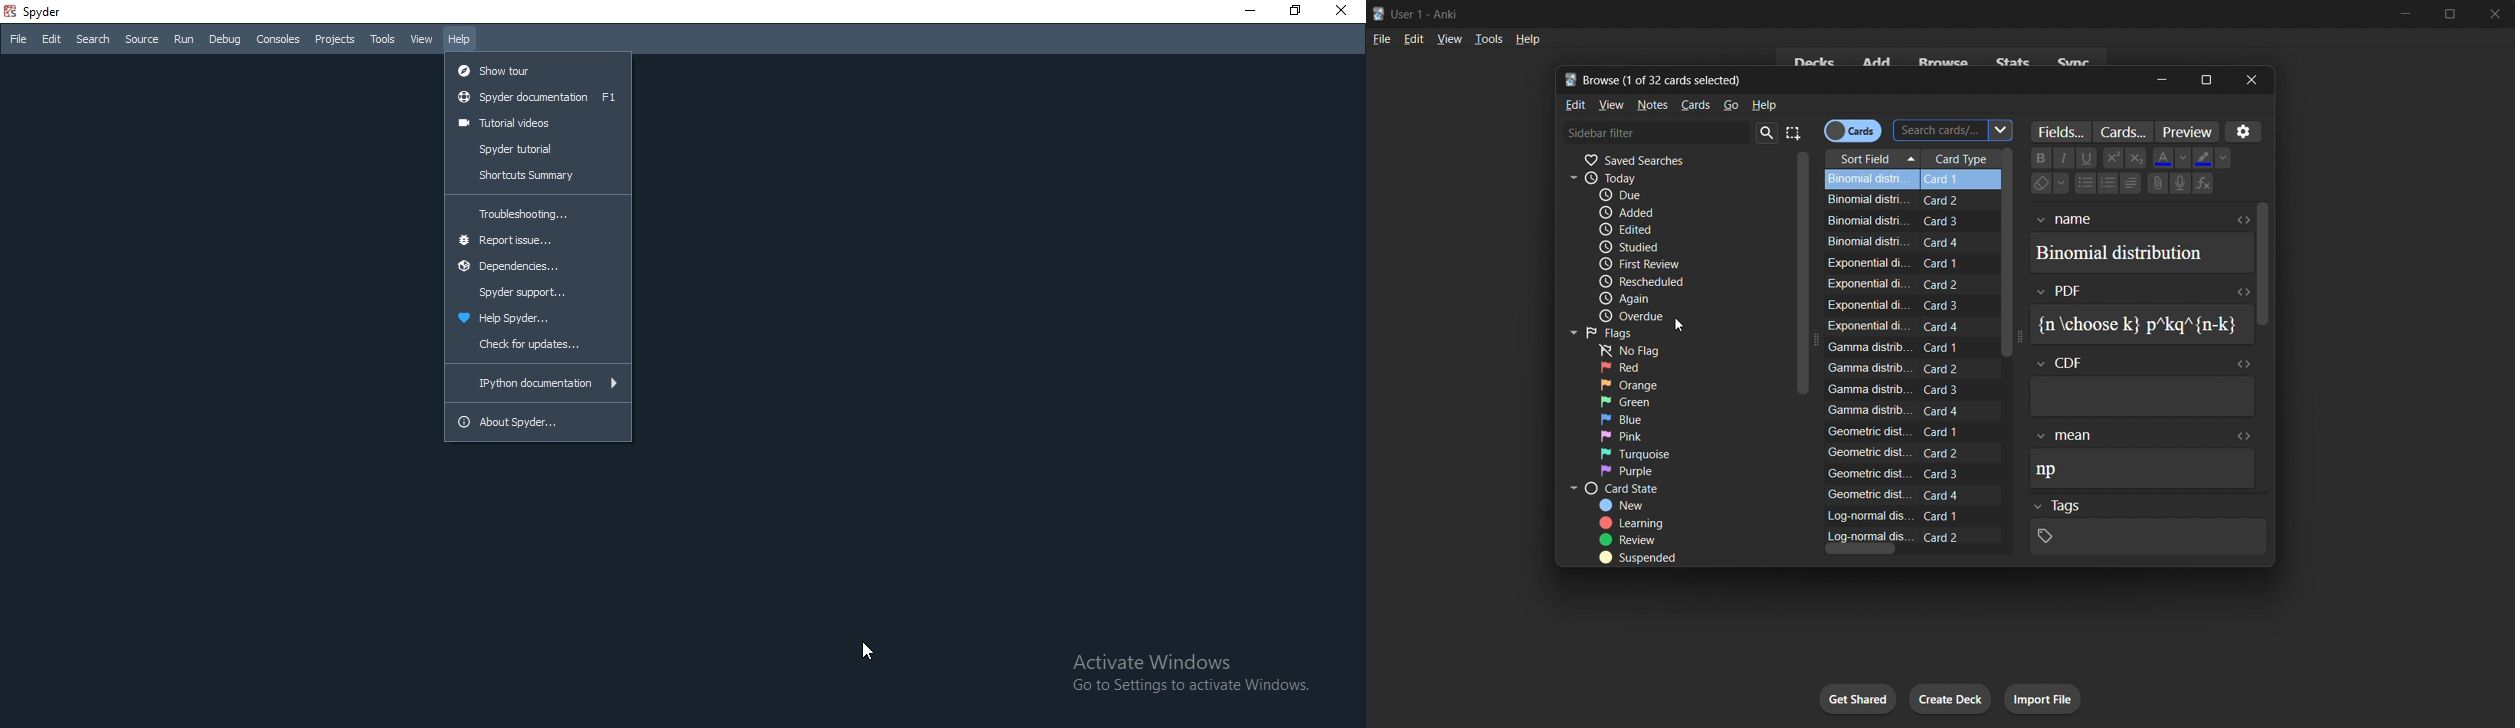 The height and width of the screenshot is (728, 2520). What do you see at coordinates (538, 123) in the screenshot?
I see `tutorial videos` at bounding box center [538, 123].